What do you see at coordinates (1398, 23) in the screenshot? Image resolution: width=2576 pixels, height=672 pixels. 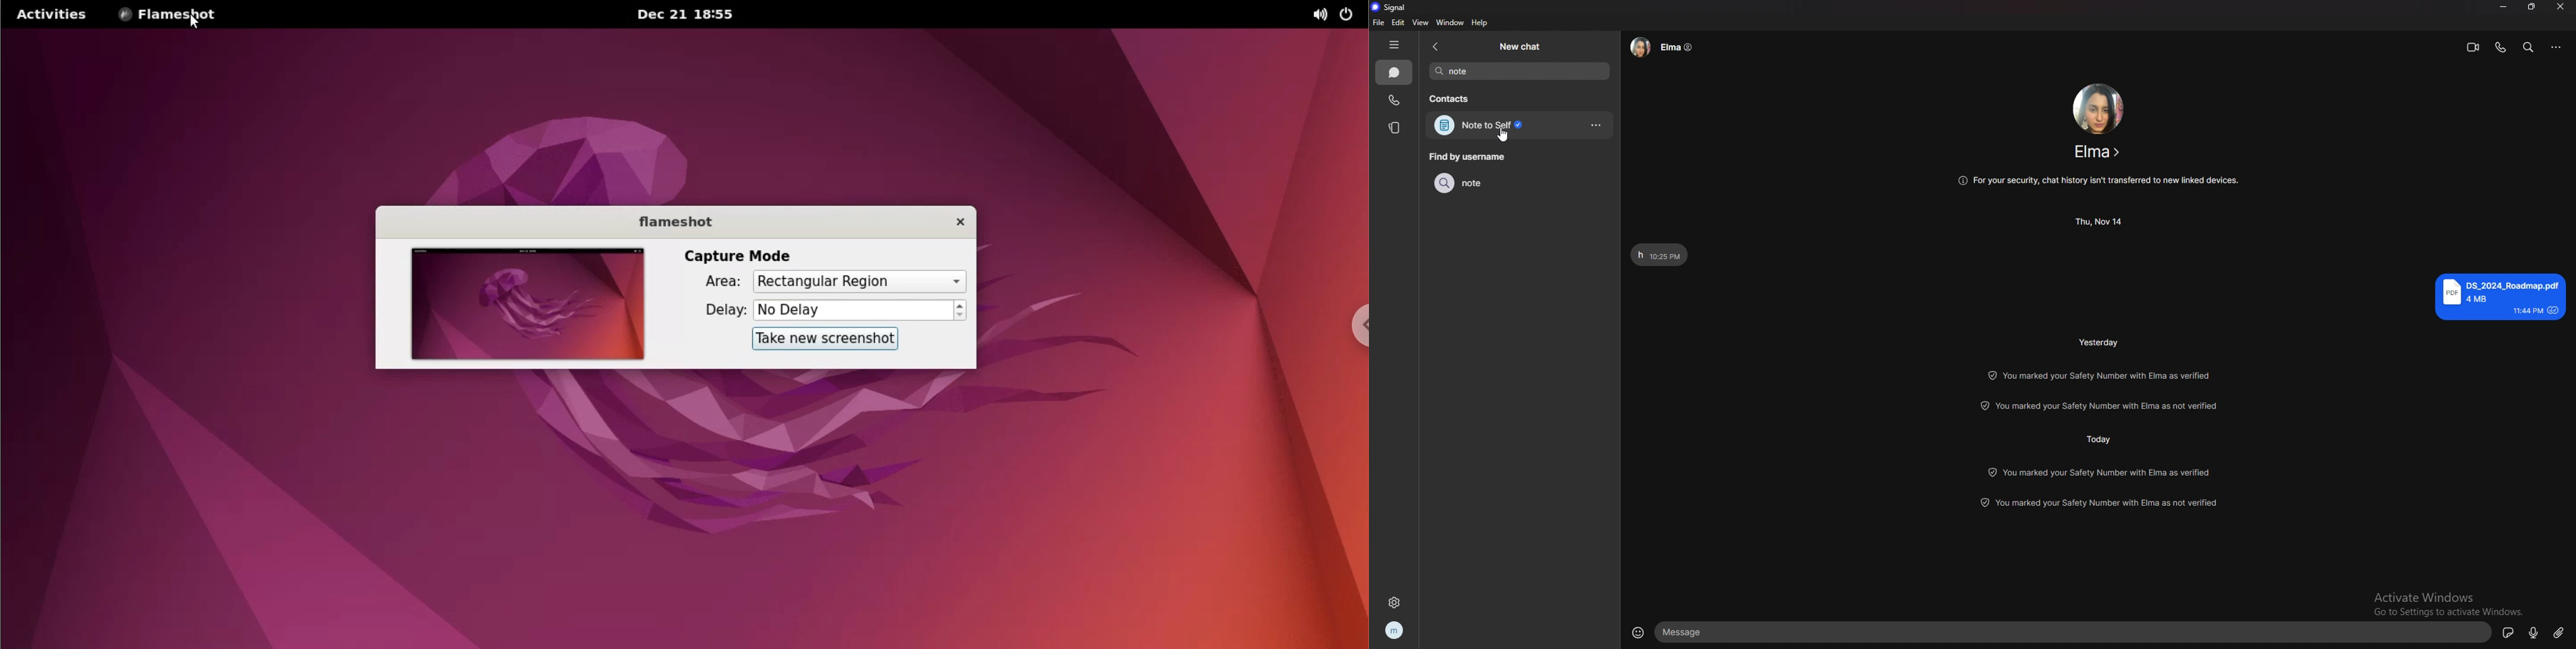 I see `edit` at bounding box center [1398, 23].